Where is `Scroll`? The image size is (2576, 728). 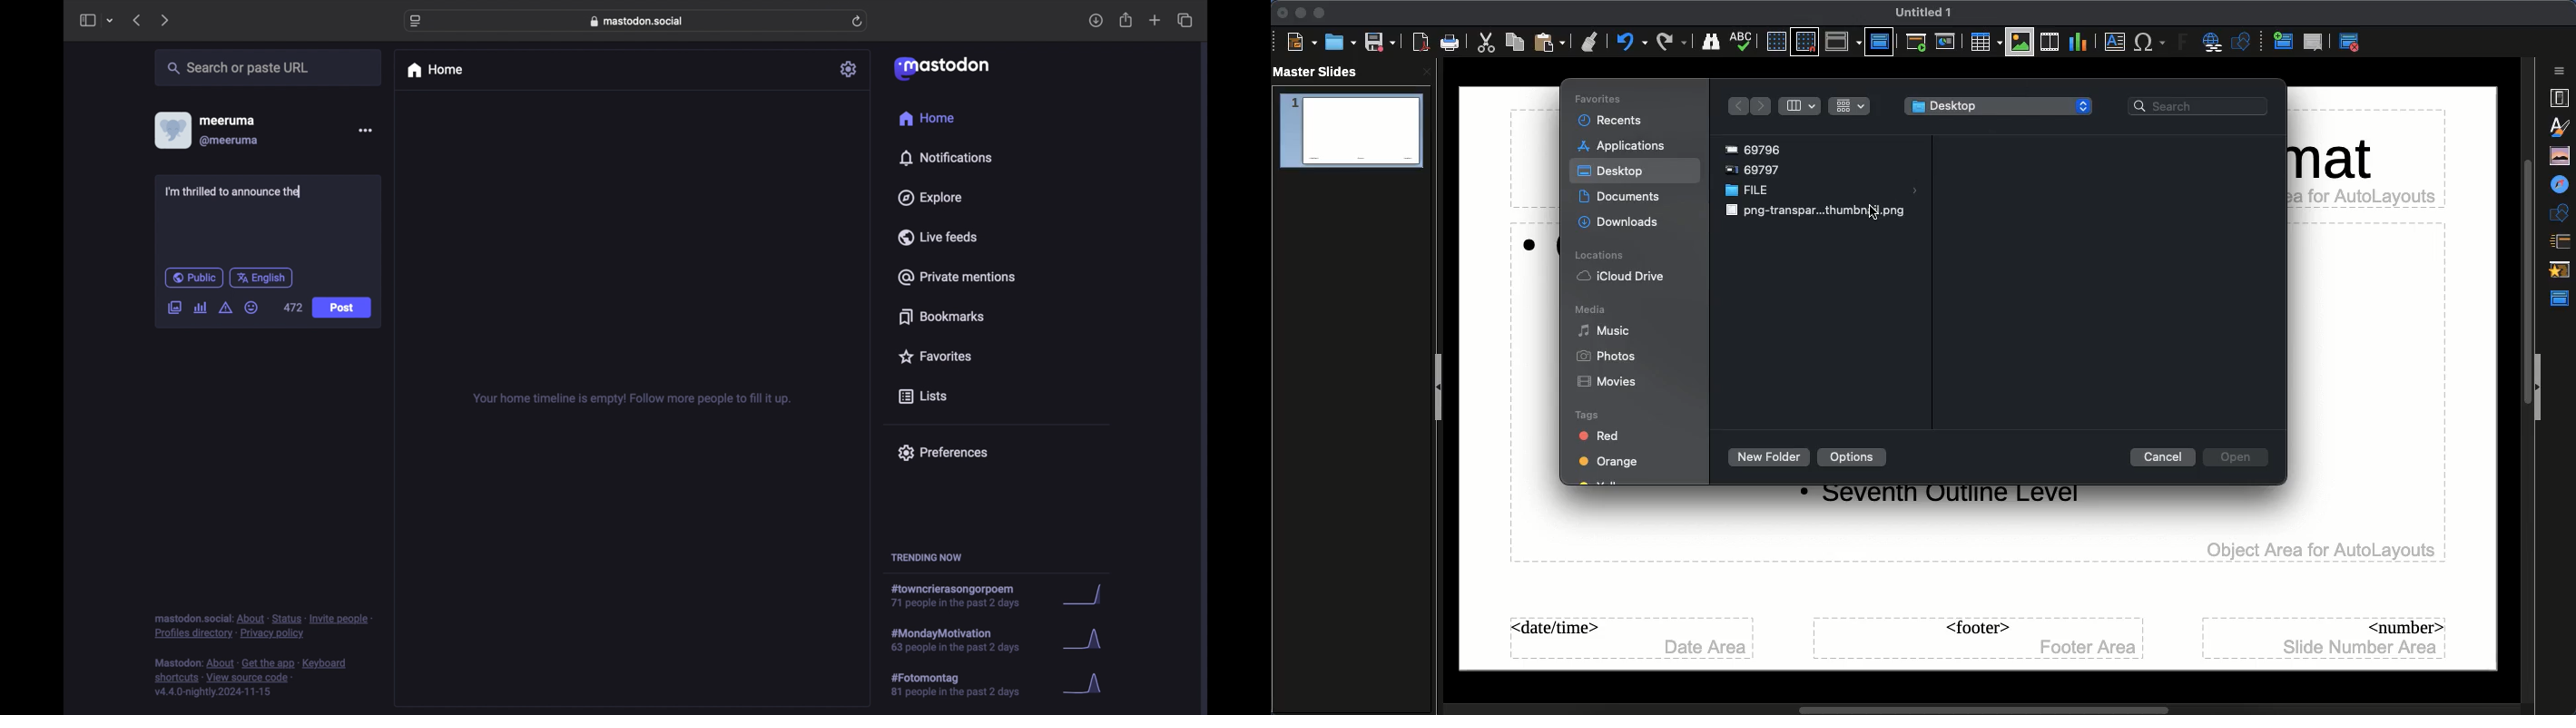
Scroll is located at coordinates (1950, 707).